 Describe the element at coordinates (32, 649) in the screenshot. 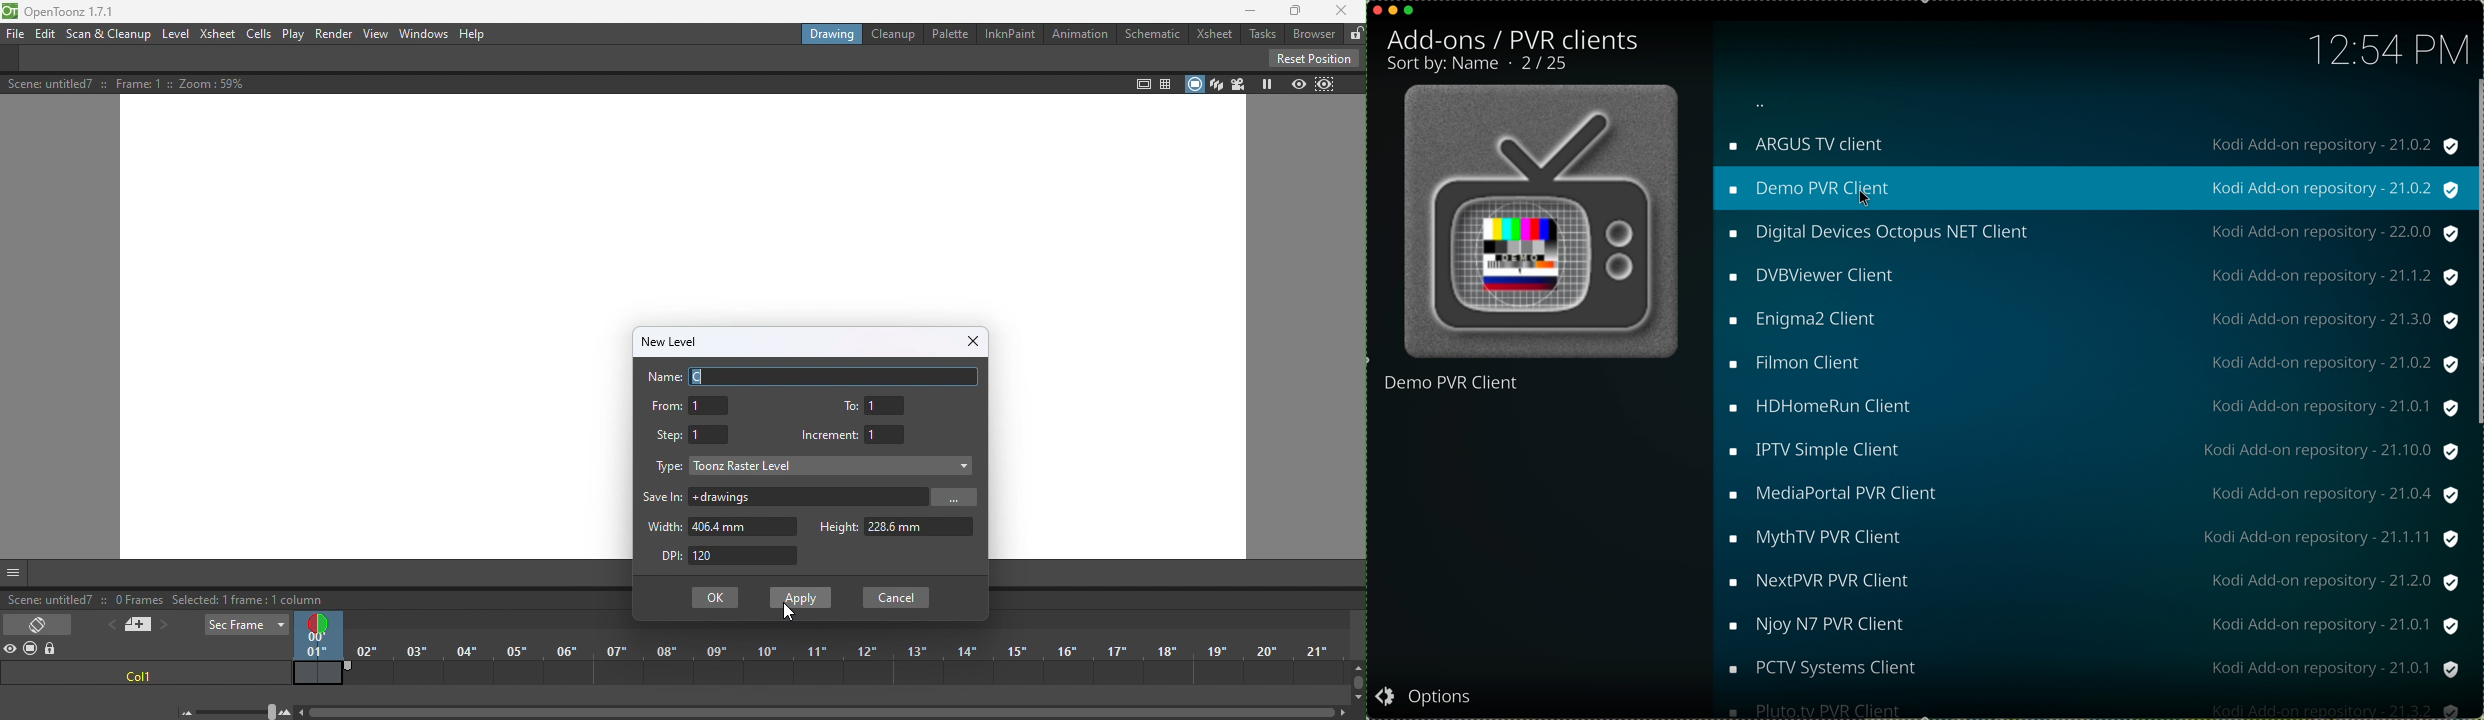

I see `Camera stand visibility toggle all` at that location.